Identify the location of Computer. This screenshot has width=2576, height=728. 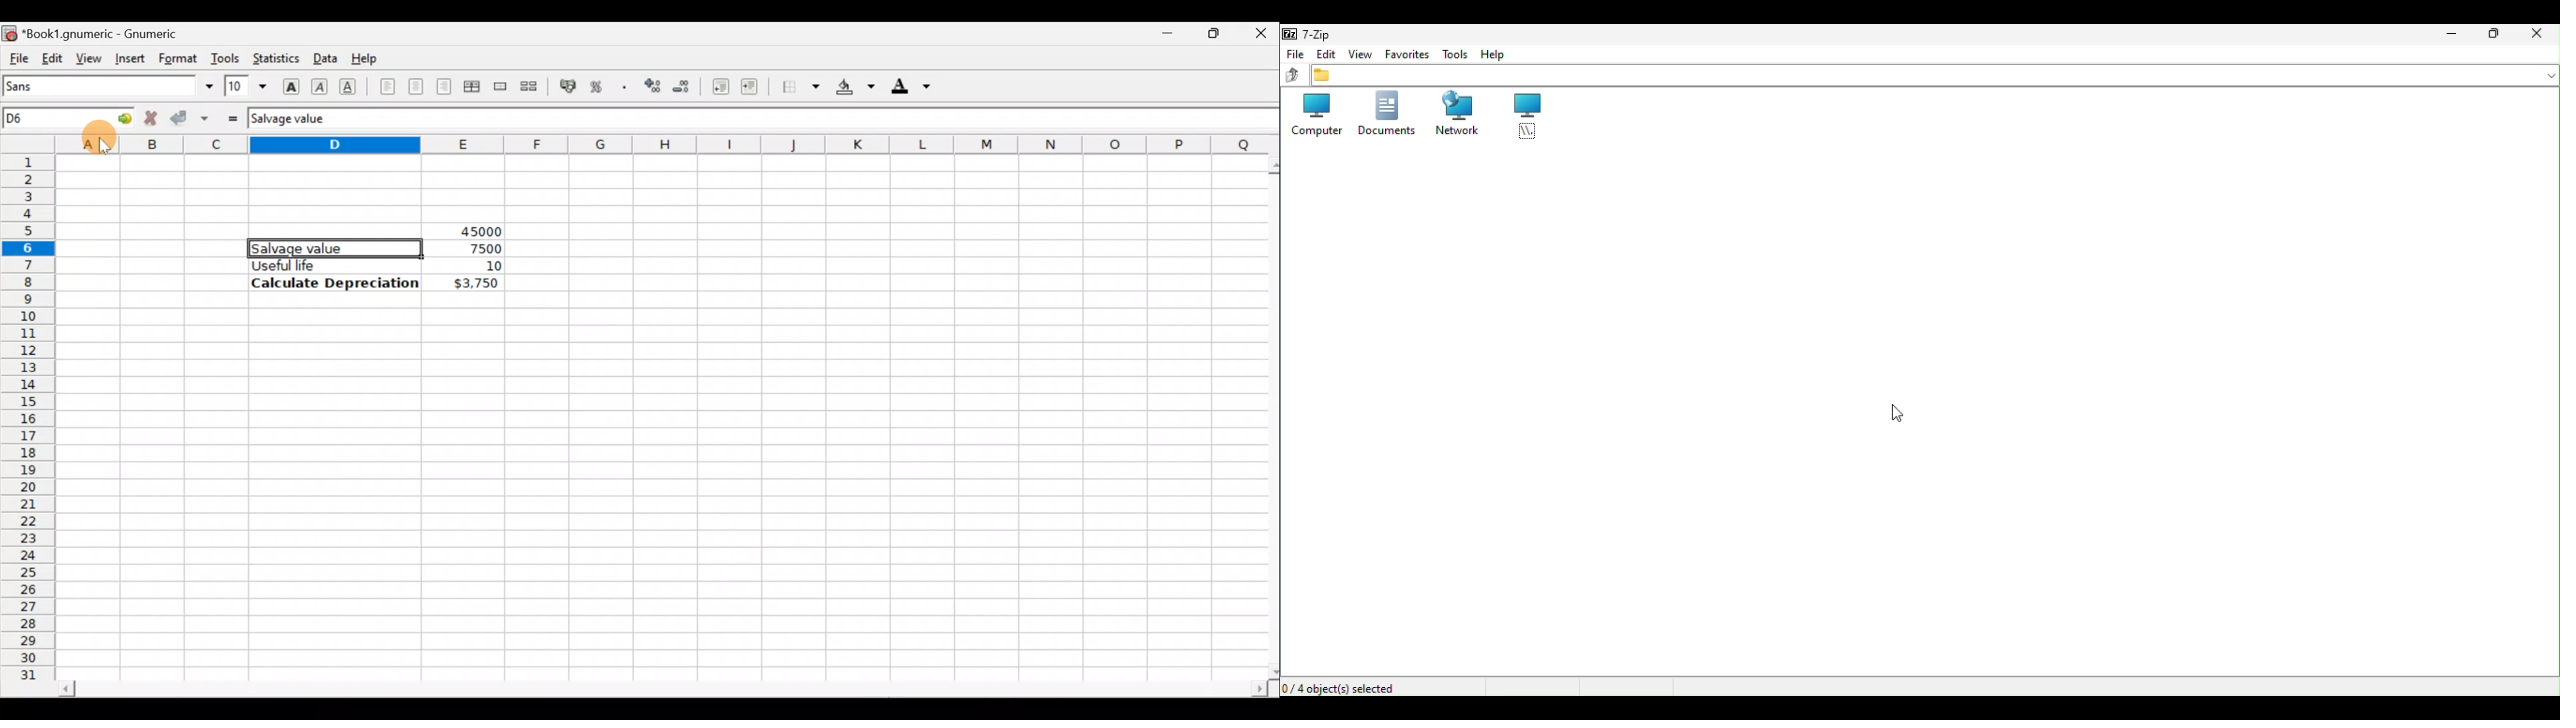
(1318, 117).